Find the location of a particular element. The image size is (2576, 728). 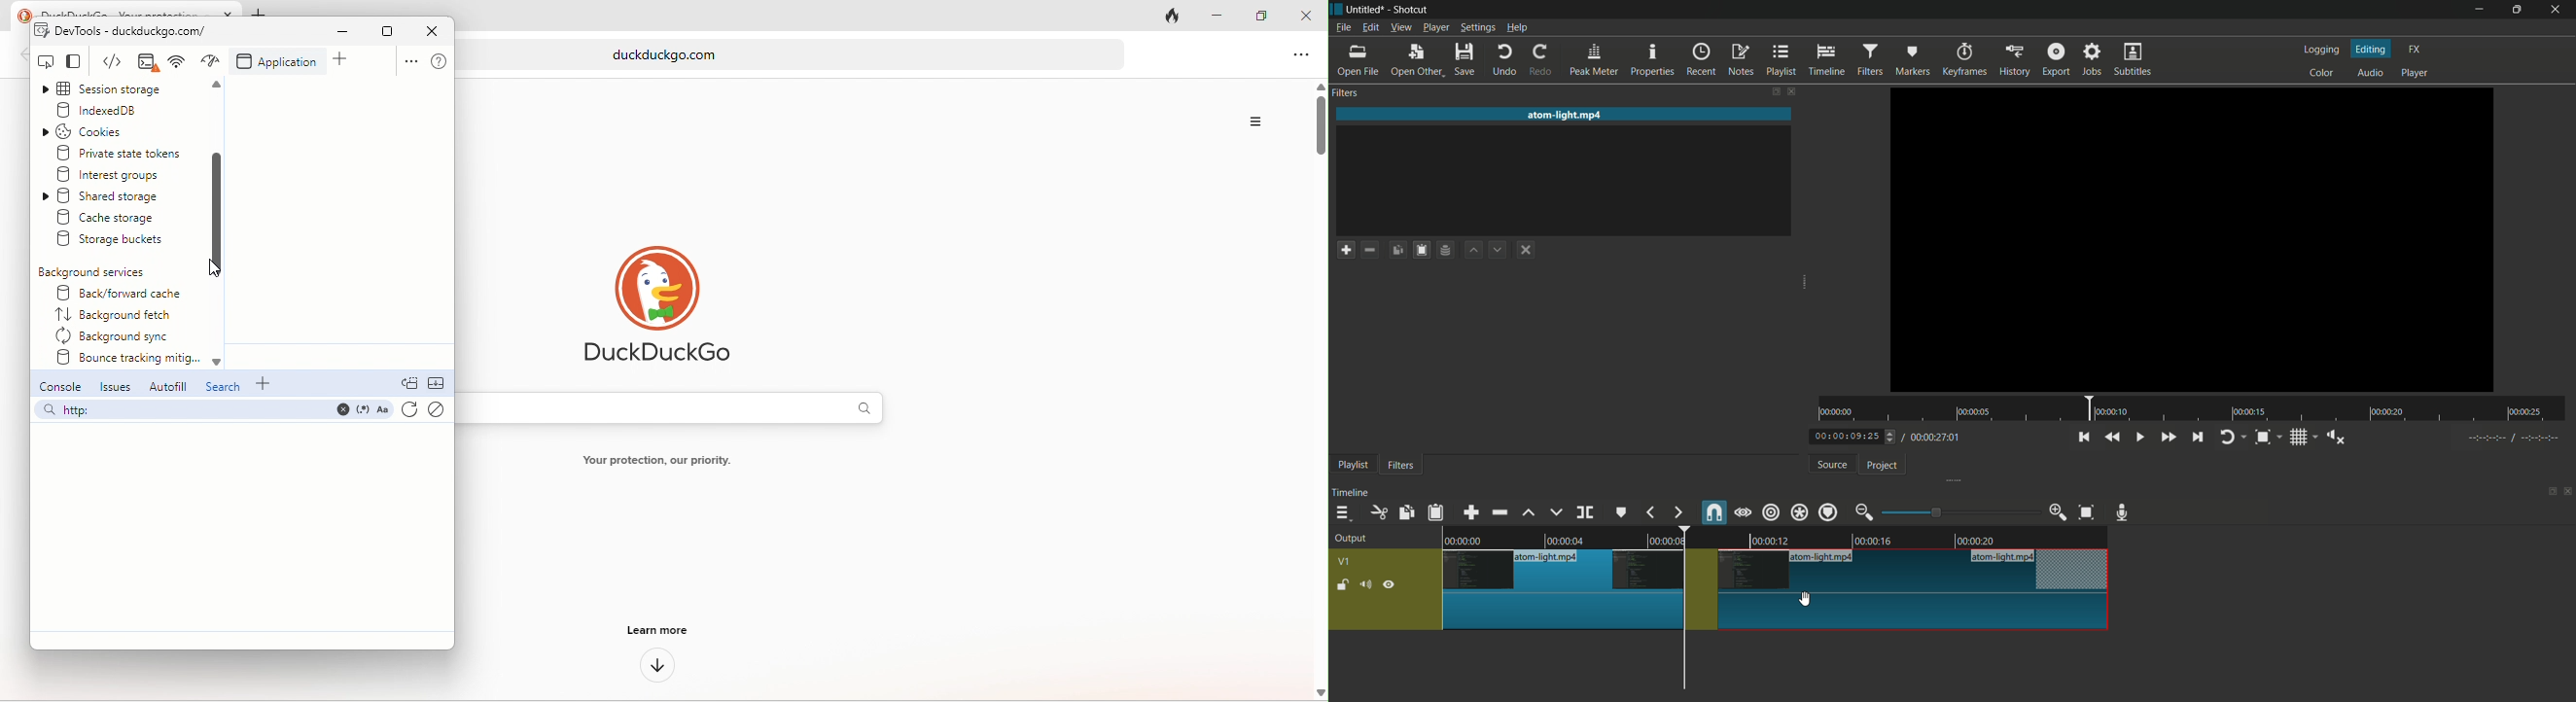

video track v1 is located at coordinates (1775, 611).